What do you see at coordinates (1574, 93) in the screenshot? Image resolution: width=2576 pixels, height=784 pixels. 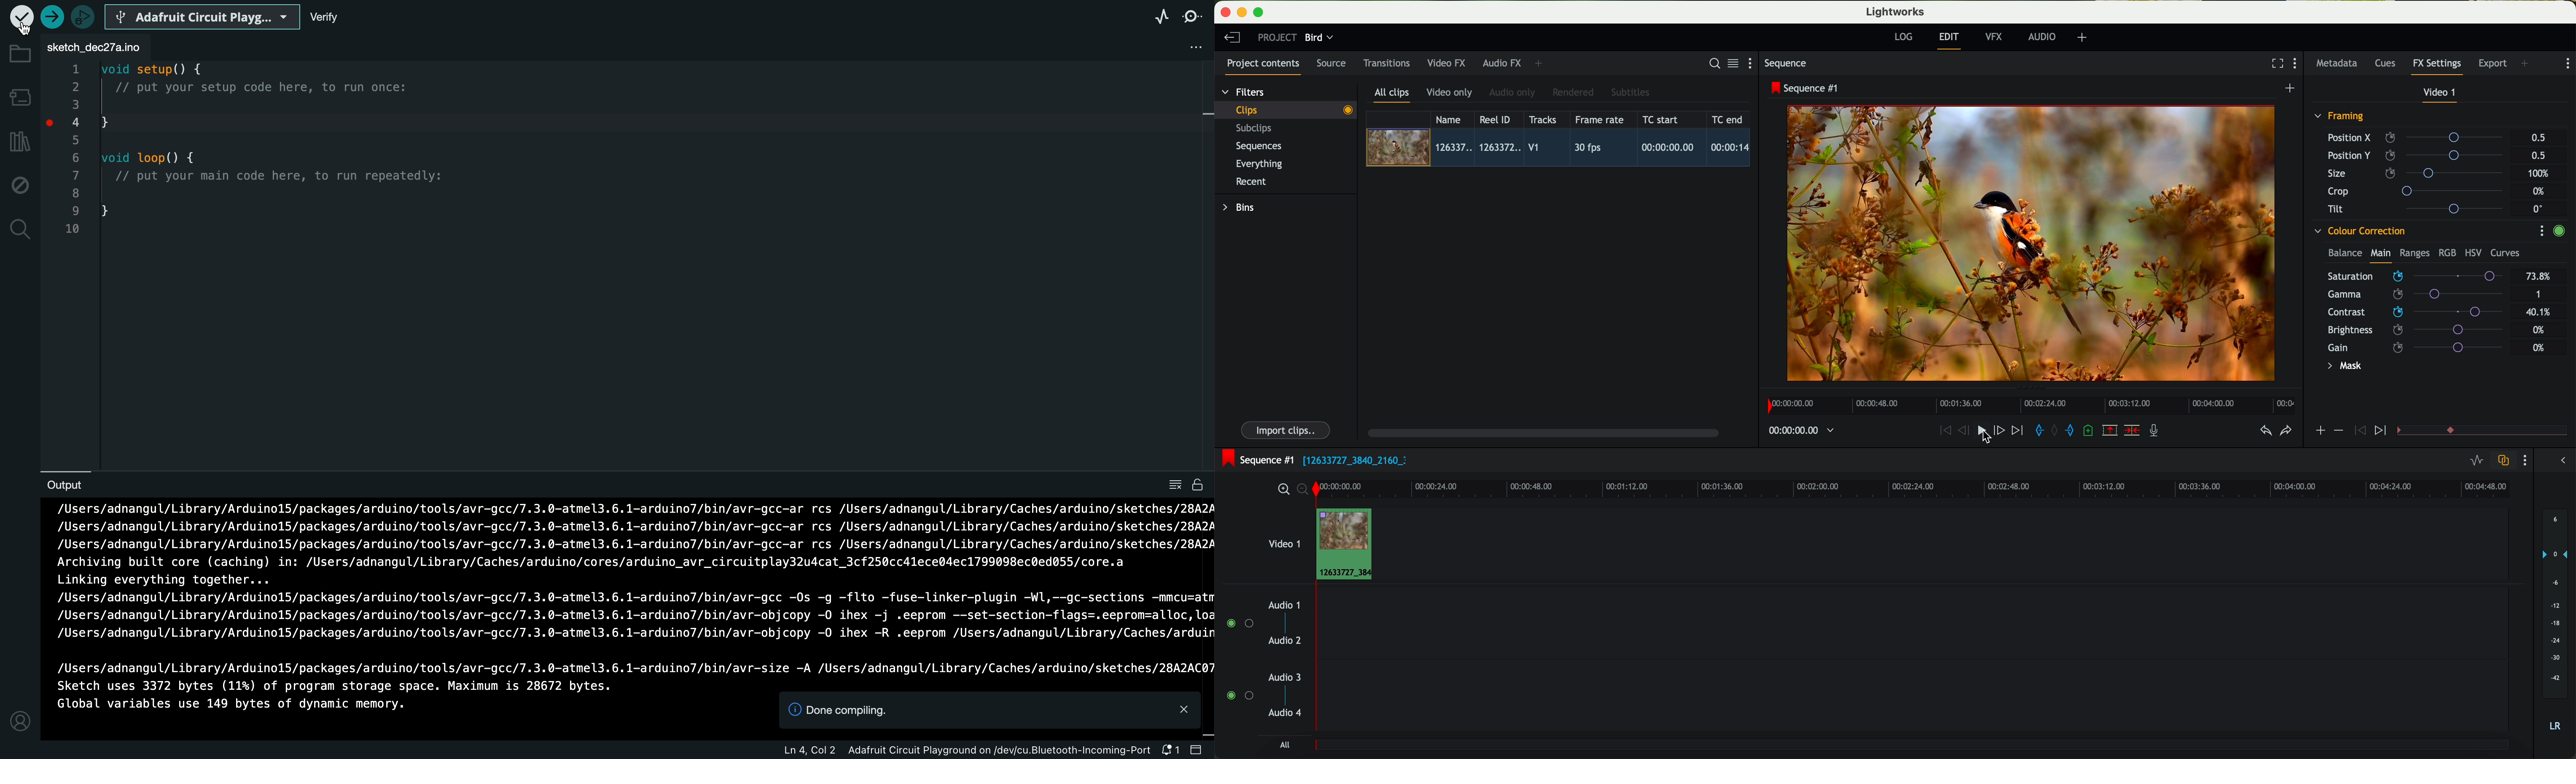 I see `rendered` at bounding box center [1574, 93].